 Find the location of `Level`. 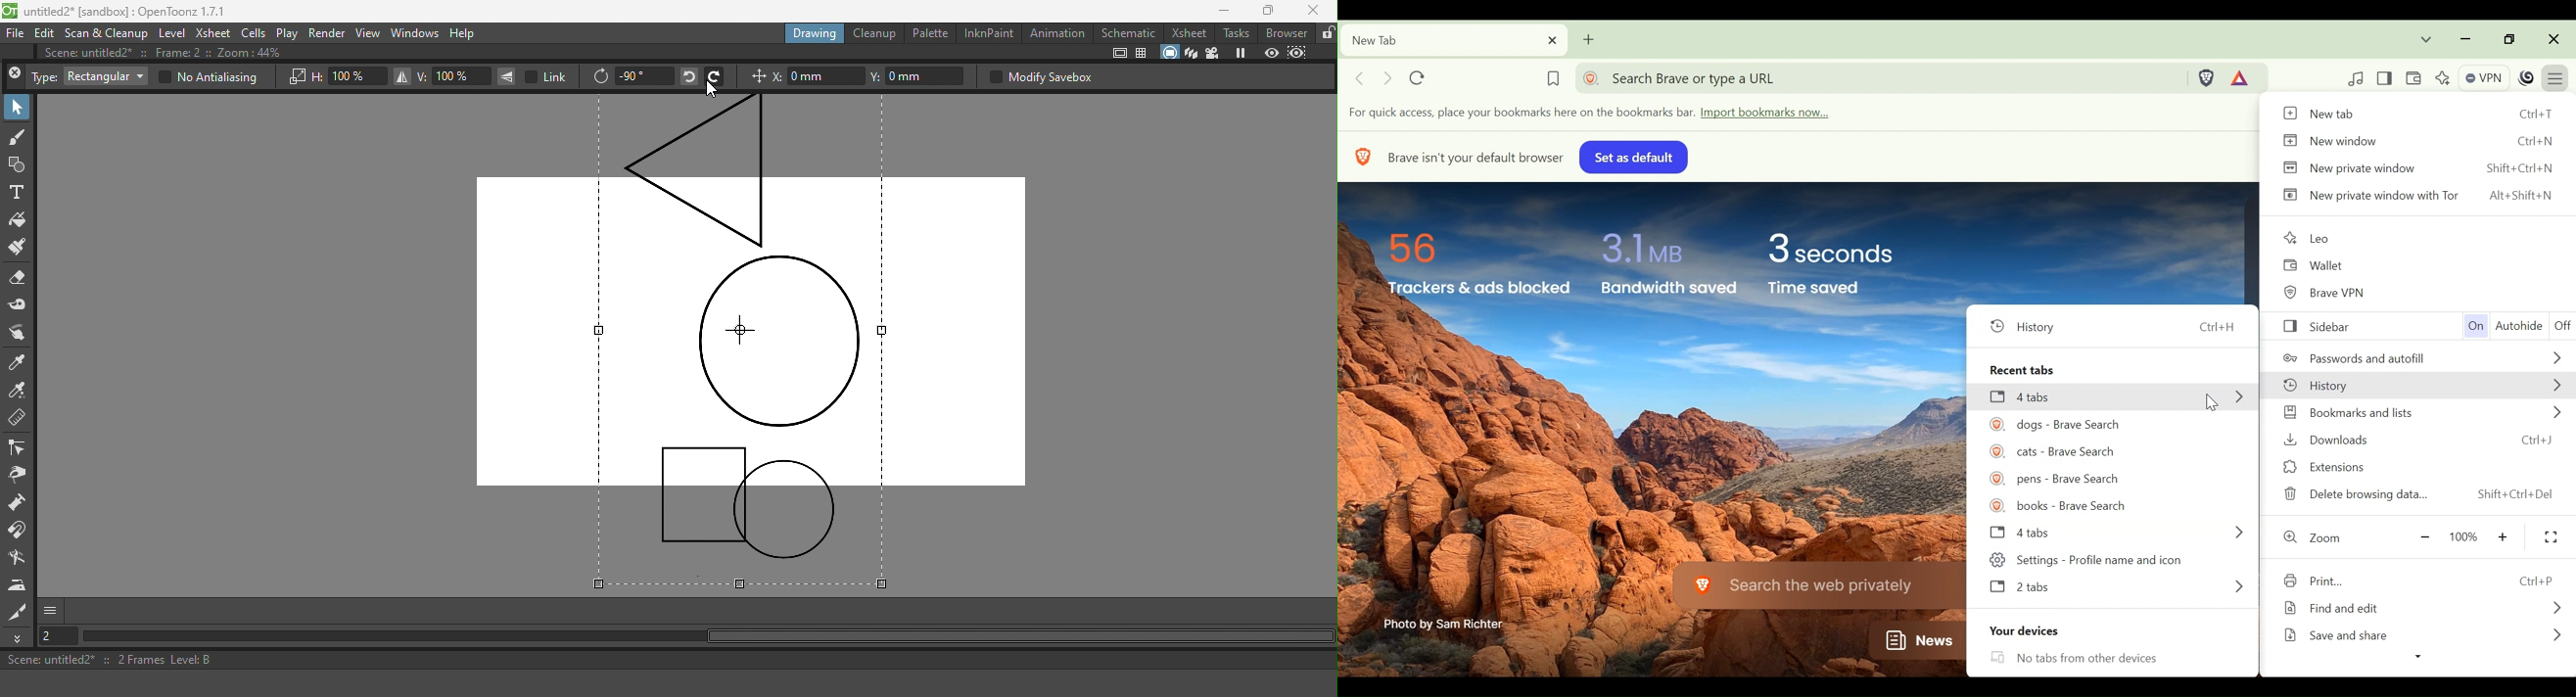

Level is located at coordinates (171, 34).